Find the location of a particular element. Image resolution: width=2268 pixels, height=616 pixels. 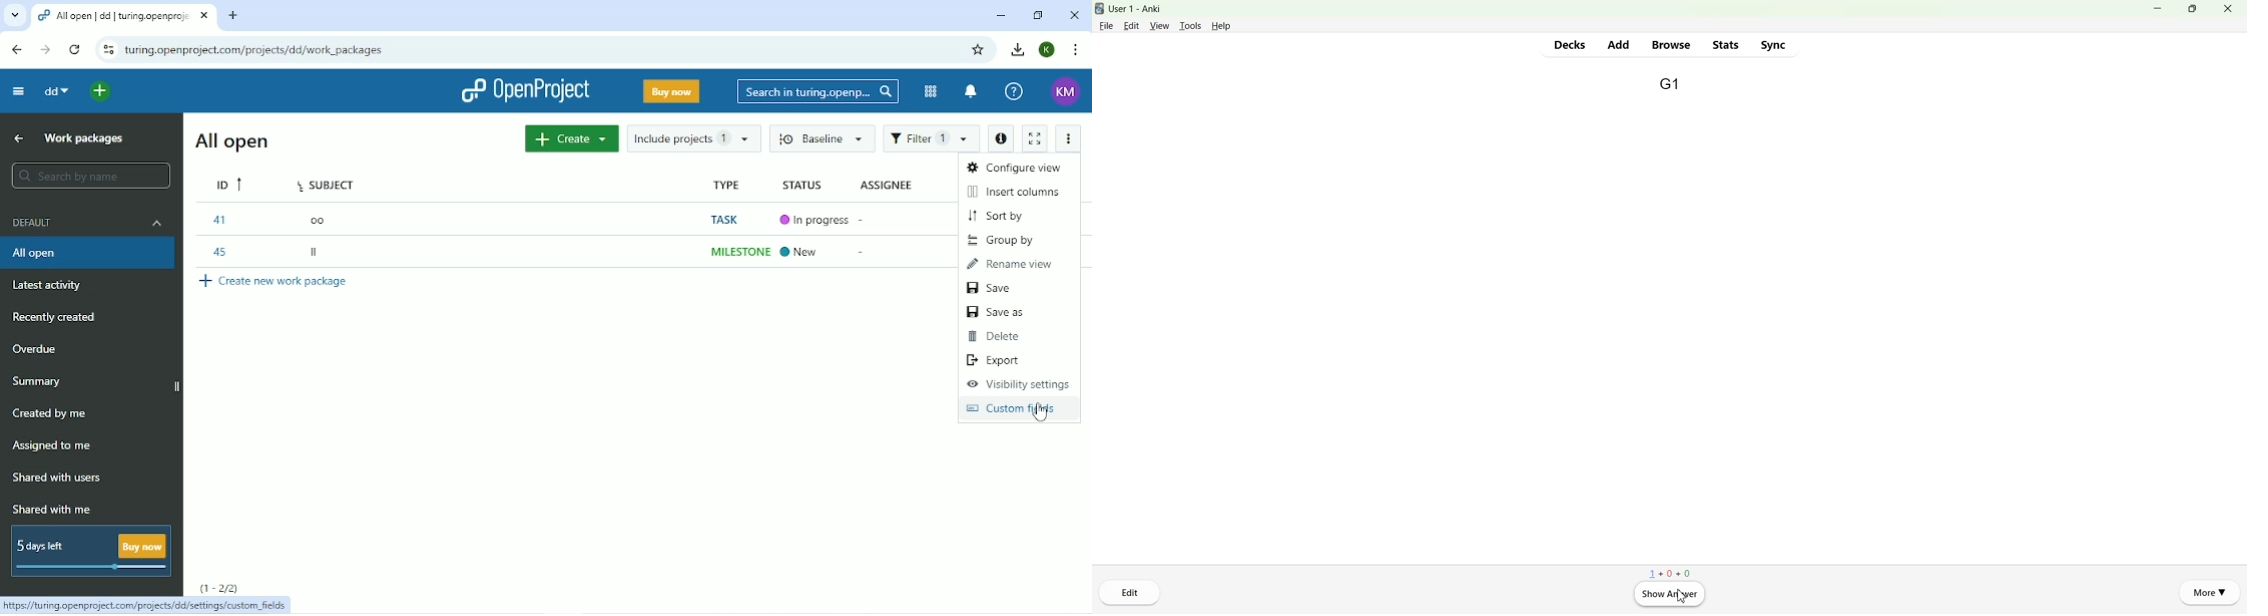

Close is located at coordinates (2228, 8).